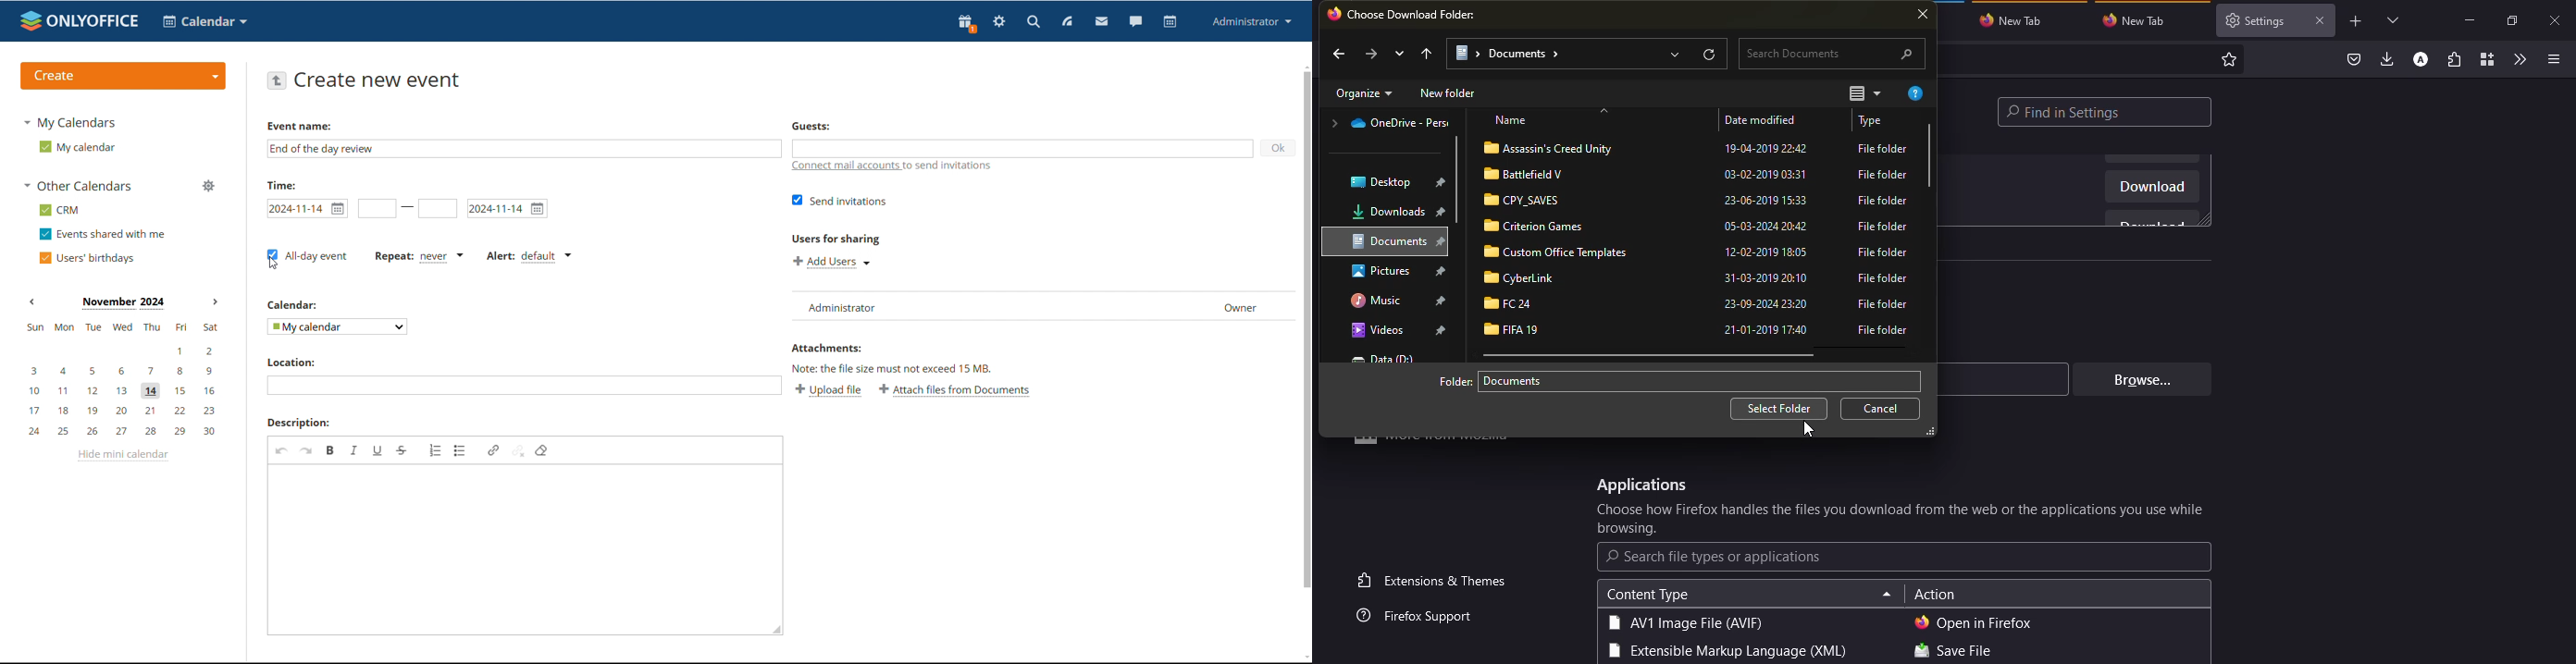  I want to click on date modified, so click(1766, 252).